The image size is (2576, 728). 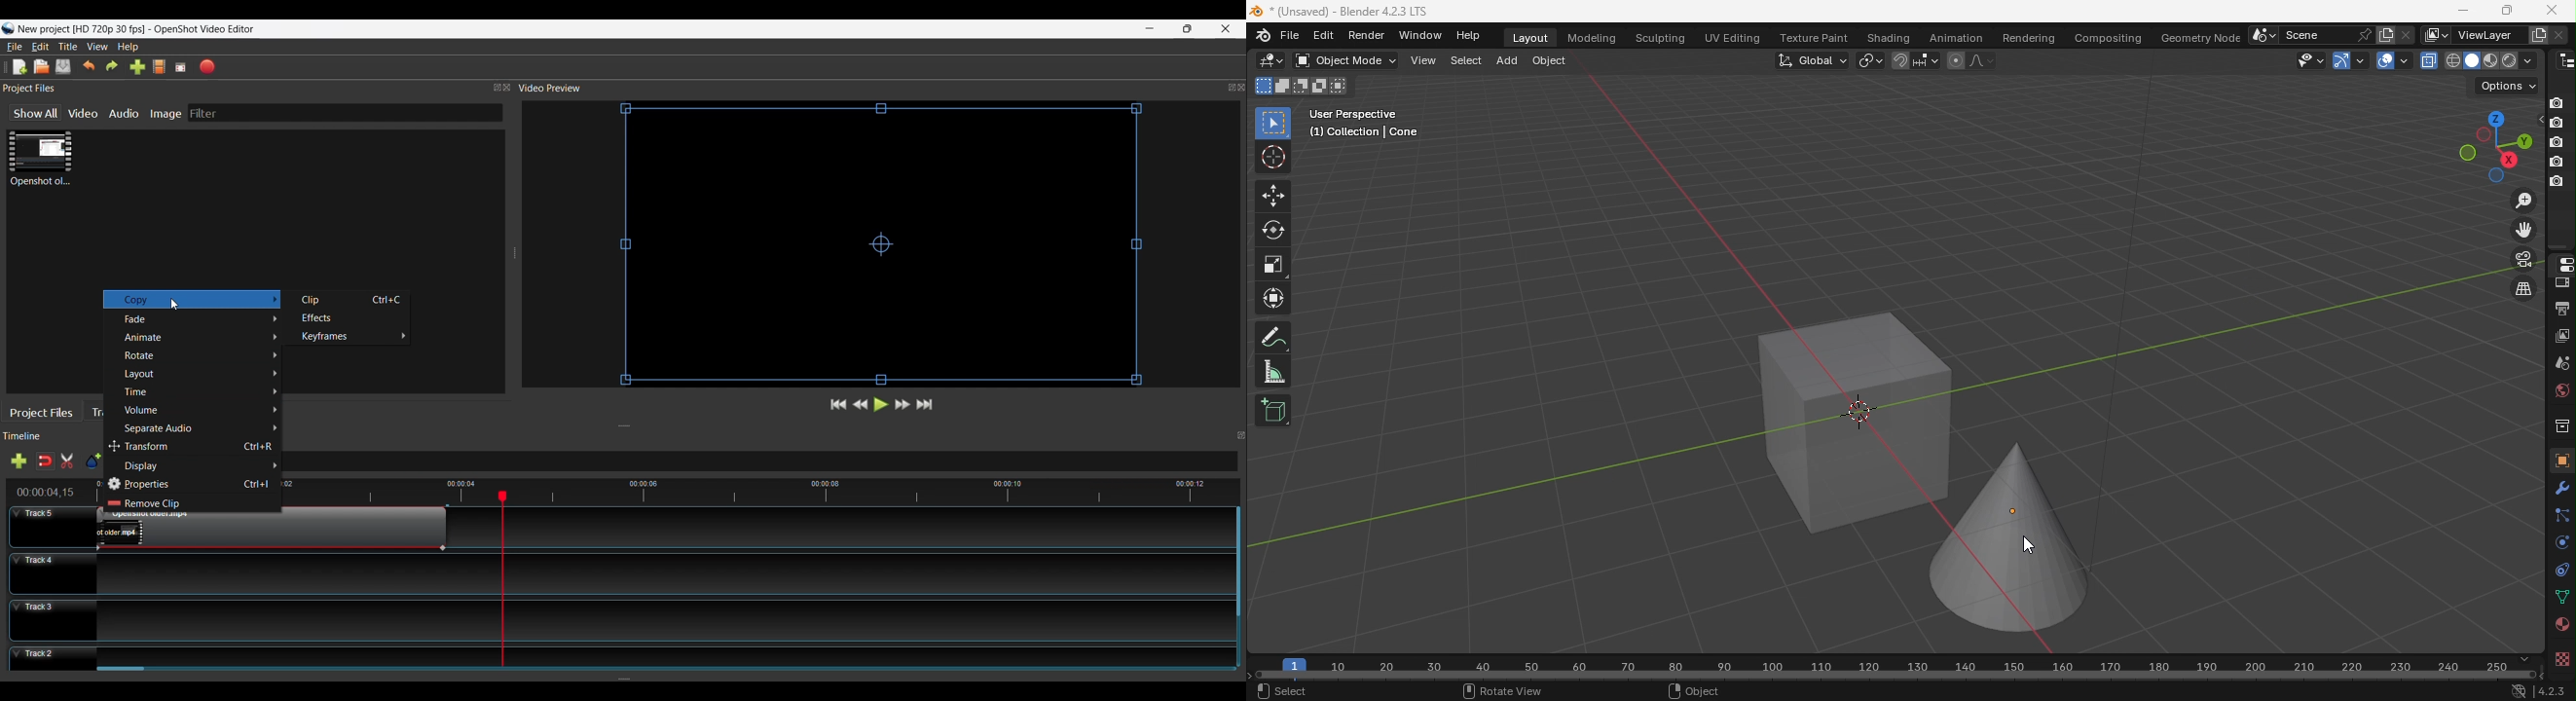 What do you see at coordinates (42, 47) in the screenshot?
I see `Edit` at bounding box center [42, 47].